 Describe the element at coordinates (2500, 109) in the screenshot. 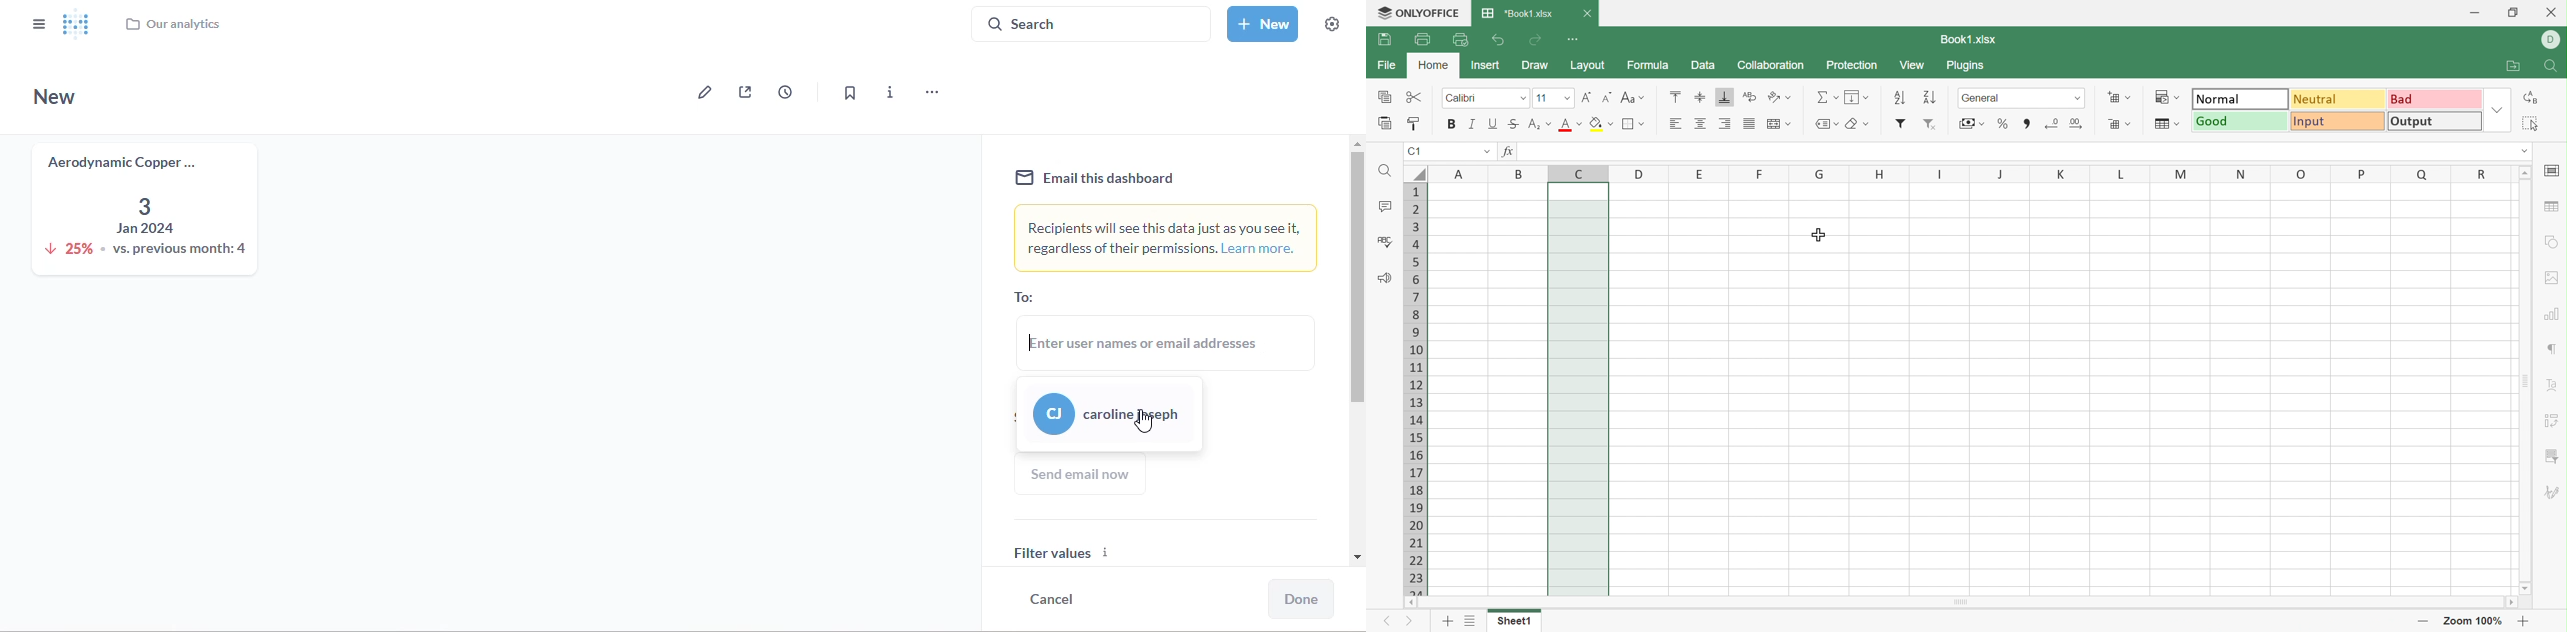

I see `Drop Down` at that location.